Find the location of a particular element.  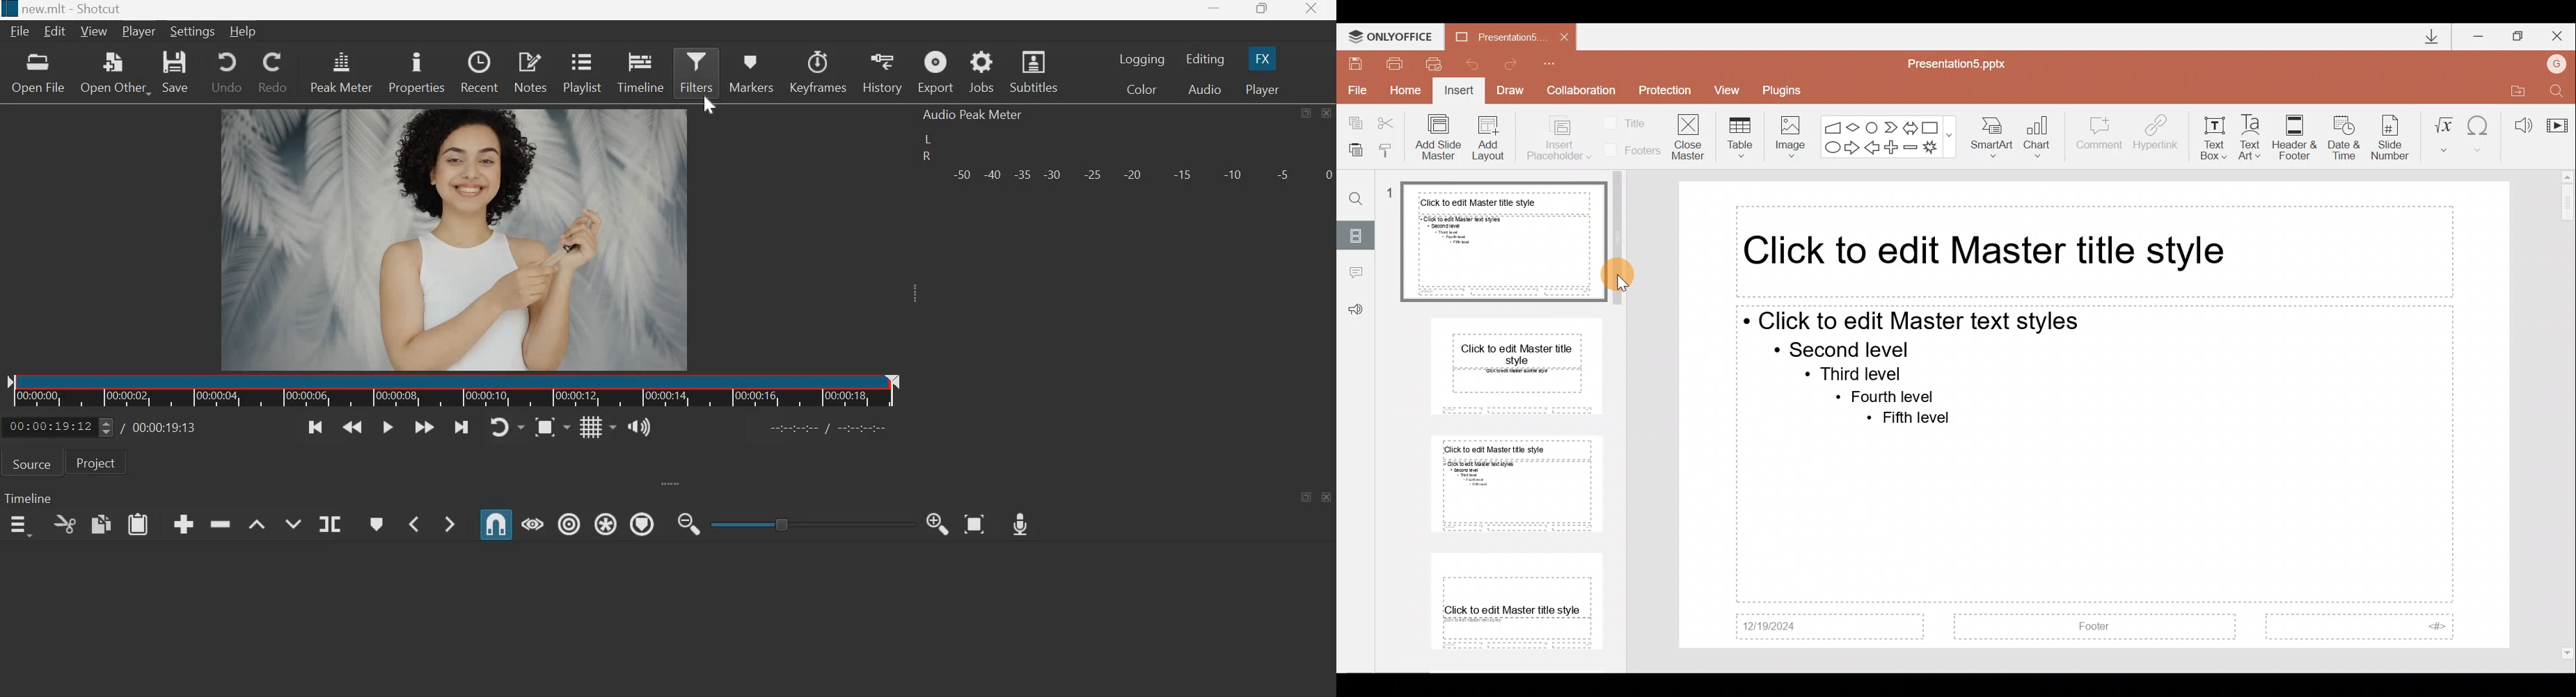

Keyframes is located at coordinates (819, 72).